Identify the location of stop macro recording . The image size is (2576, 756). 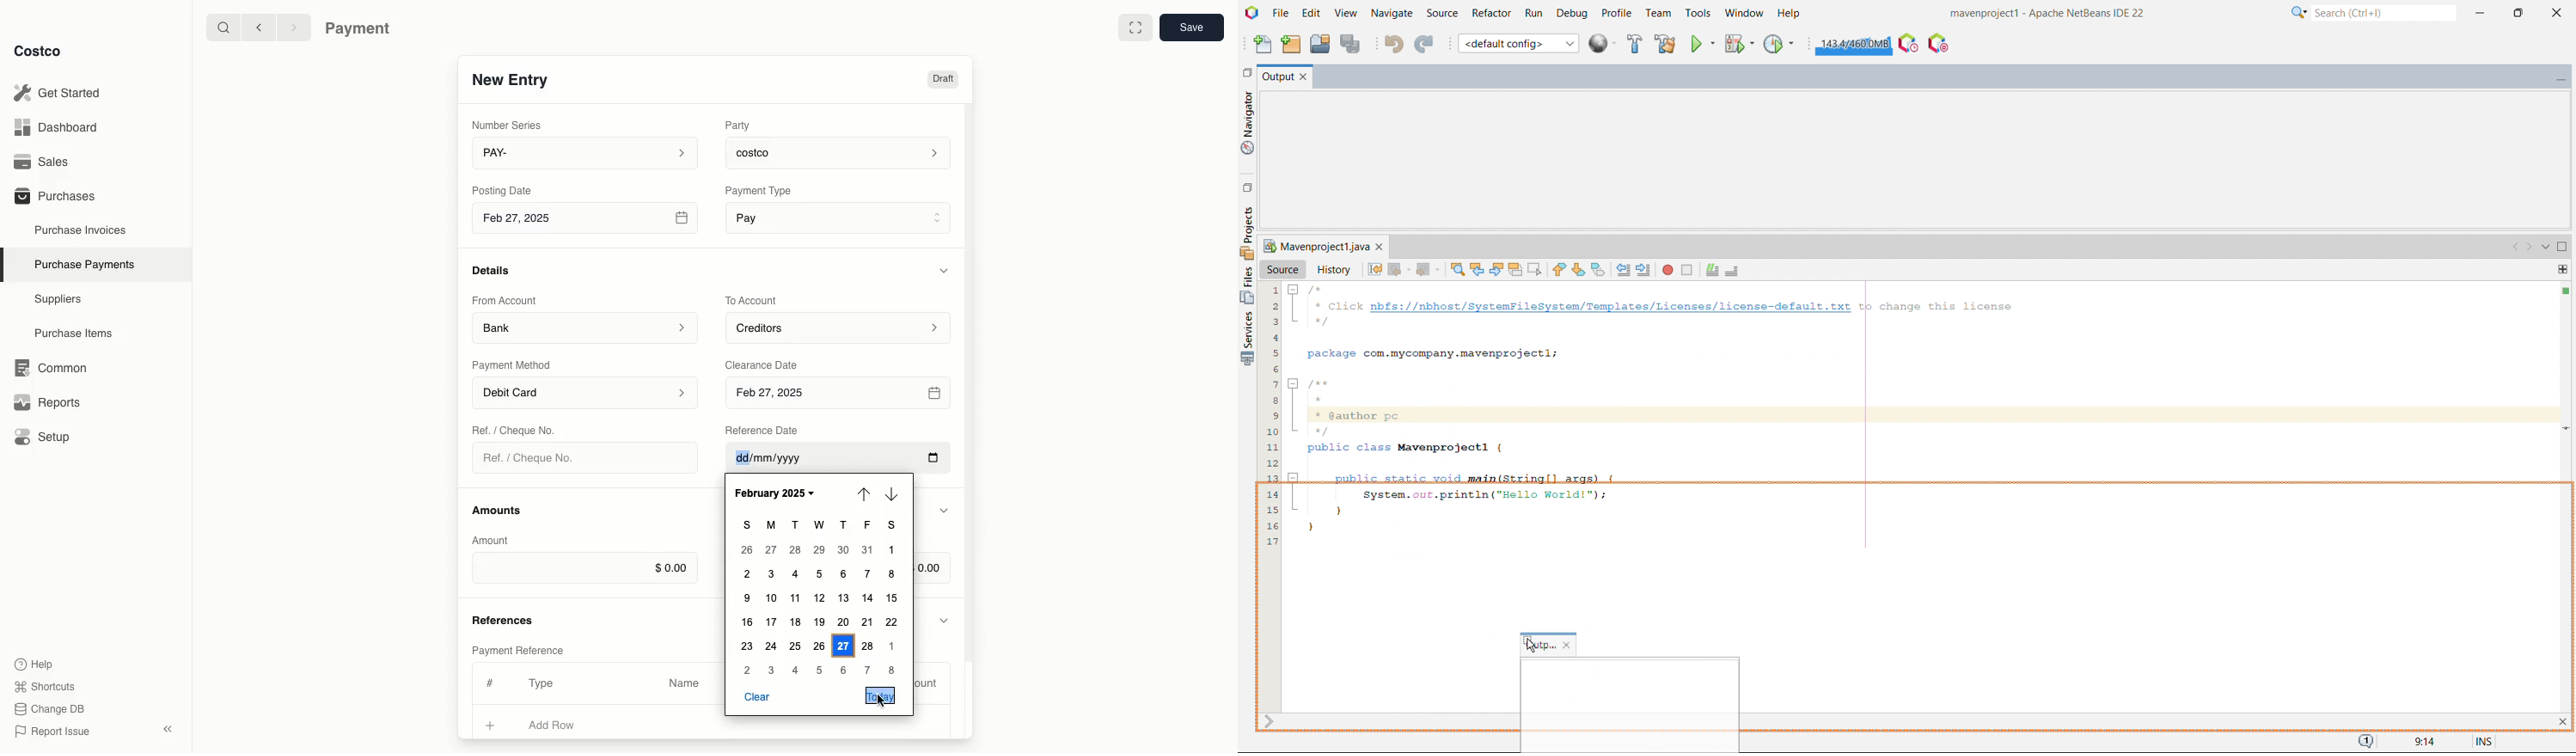
(1687, 270).